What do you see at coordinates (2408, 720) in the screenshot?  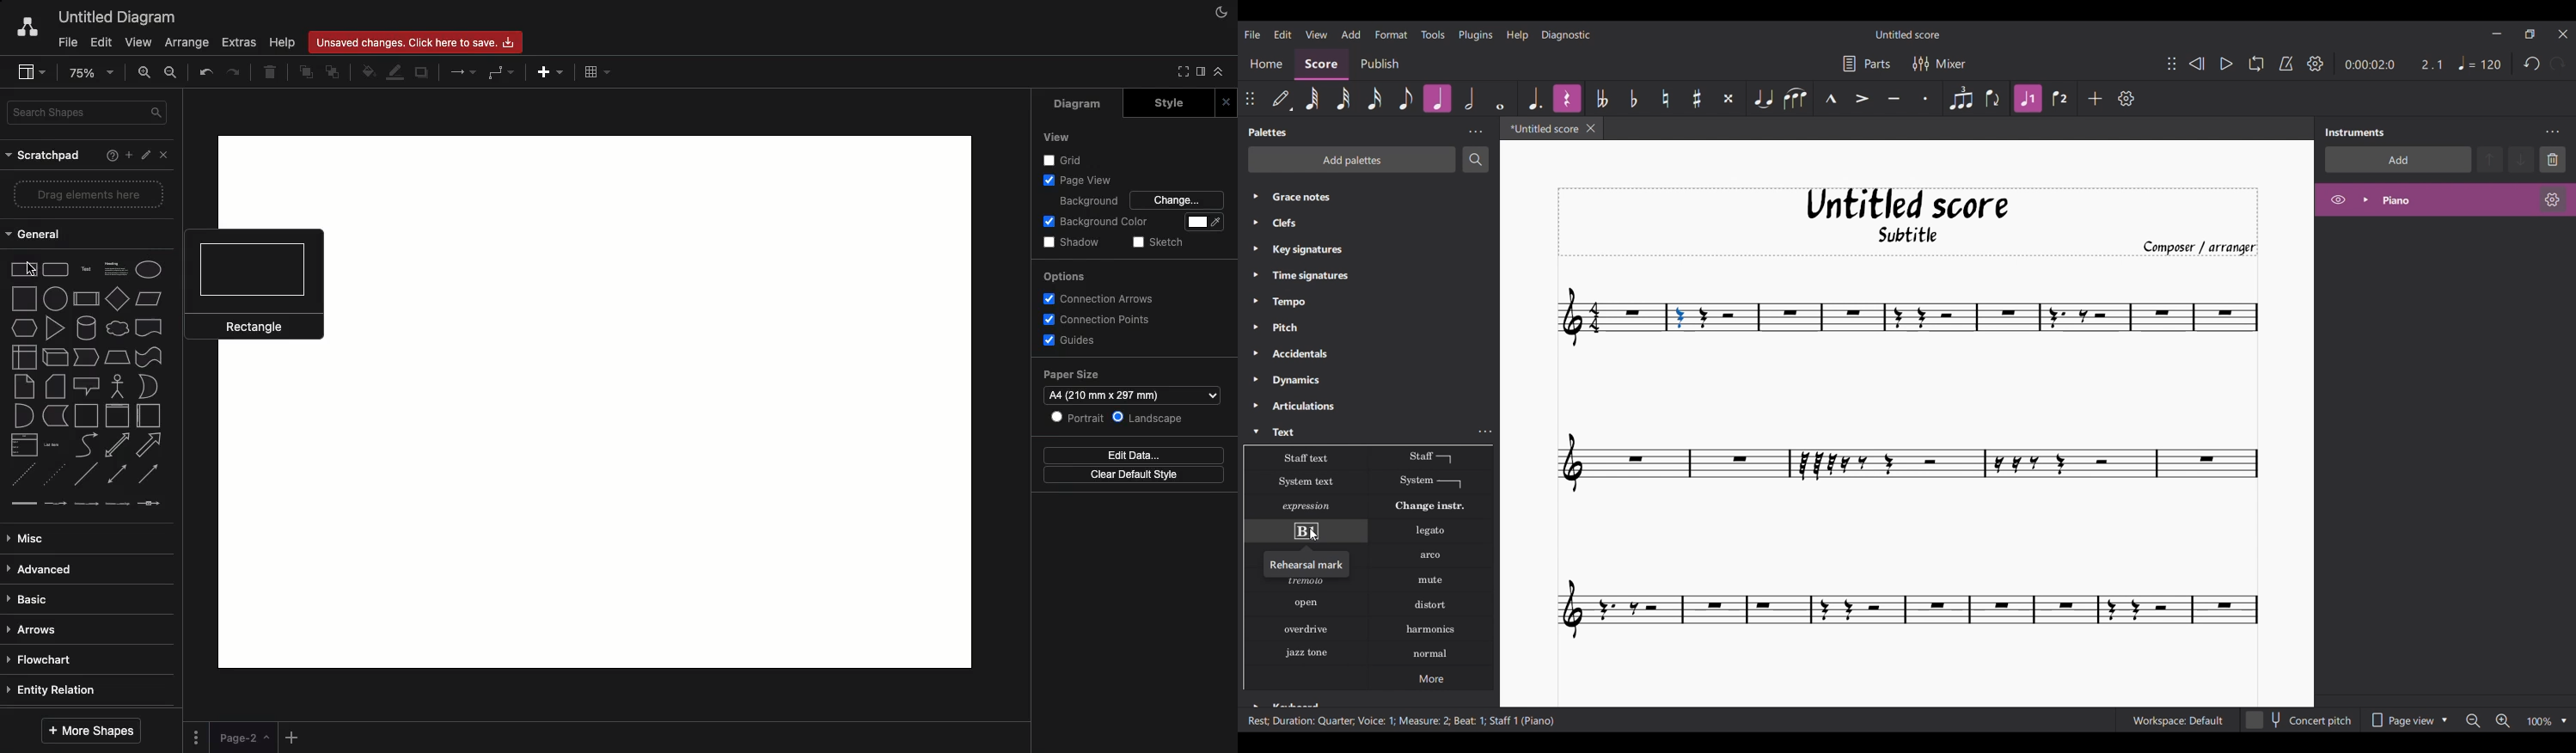 I see `Page view options` at bounding box center [2408, 720].